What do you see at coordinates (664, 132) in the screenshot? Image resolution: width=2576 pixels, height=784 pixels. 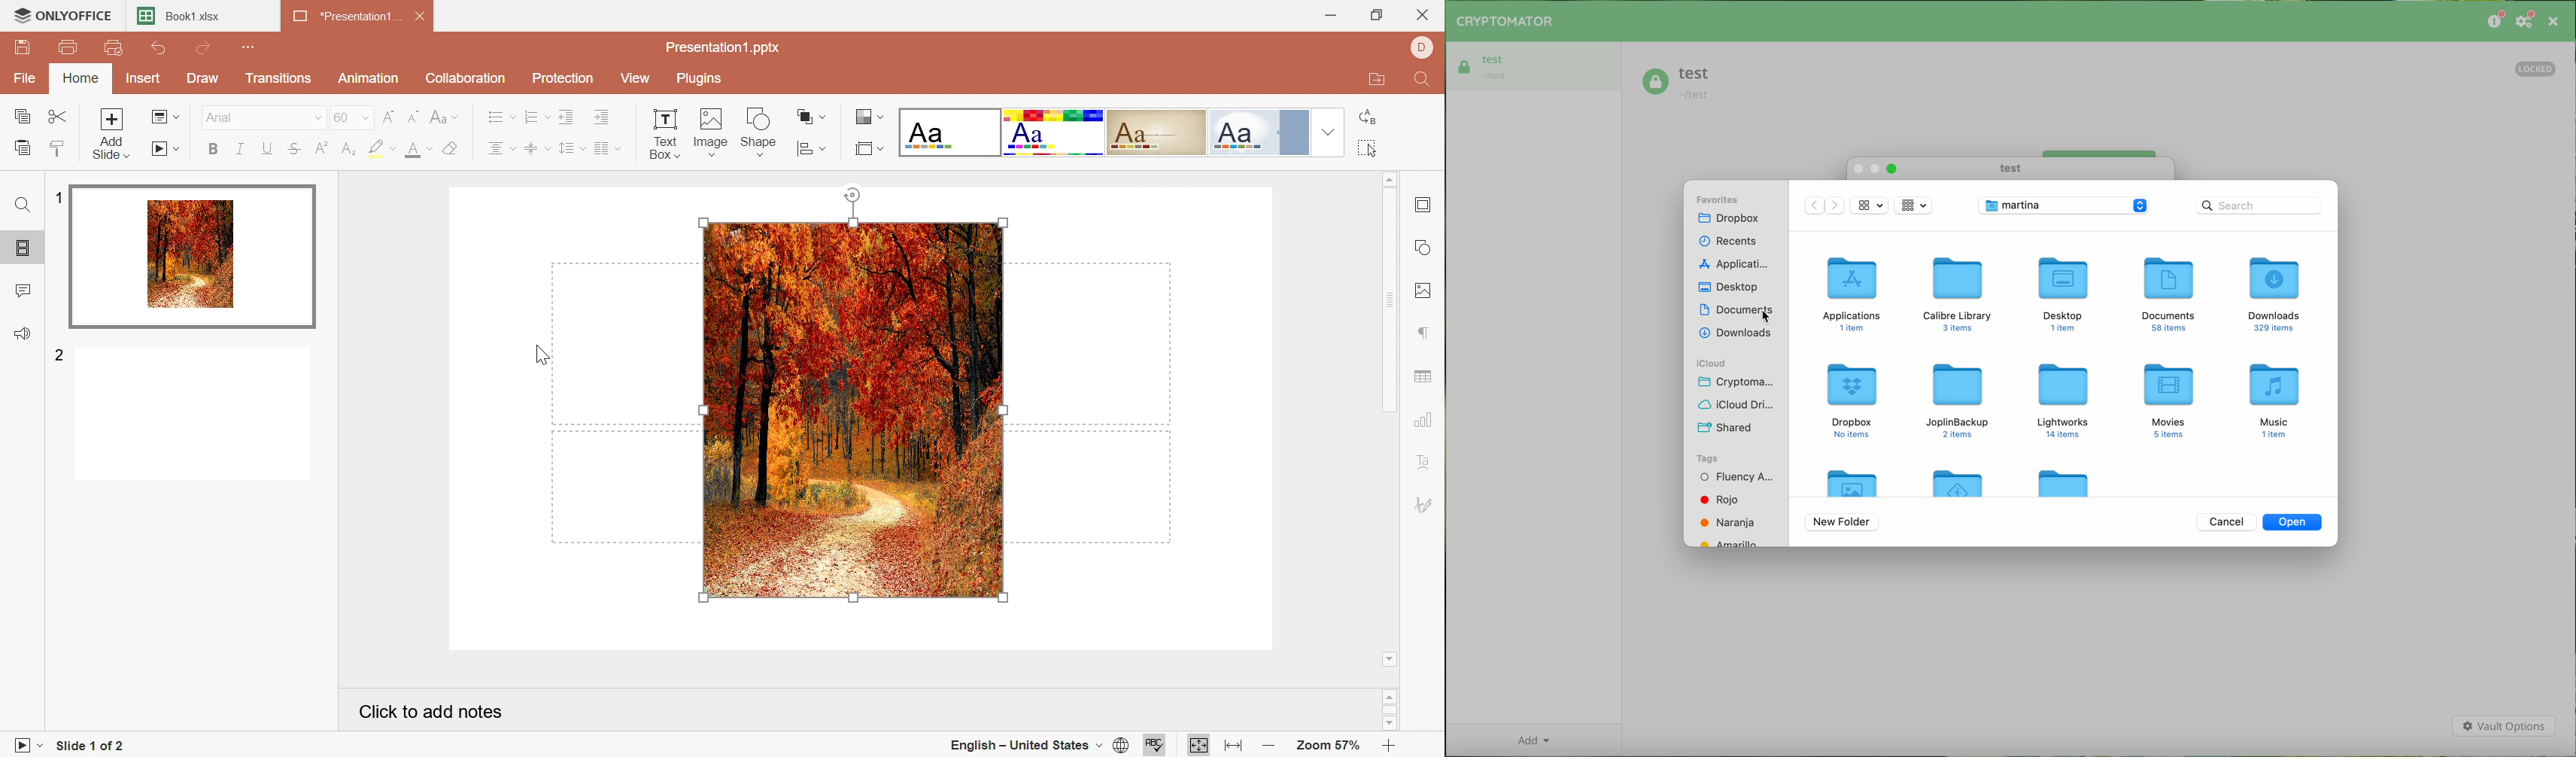 I see `Text Box` at bounding box center [664, 132].